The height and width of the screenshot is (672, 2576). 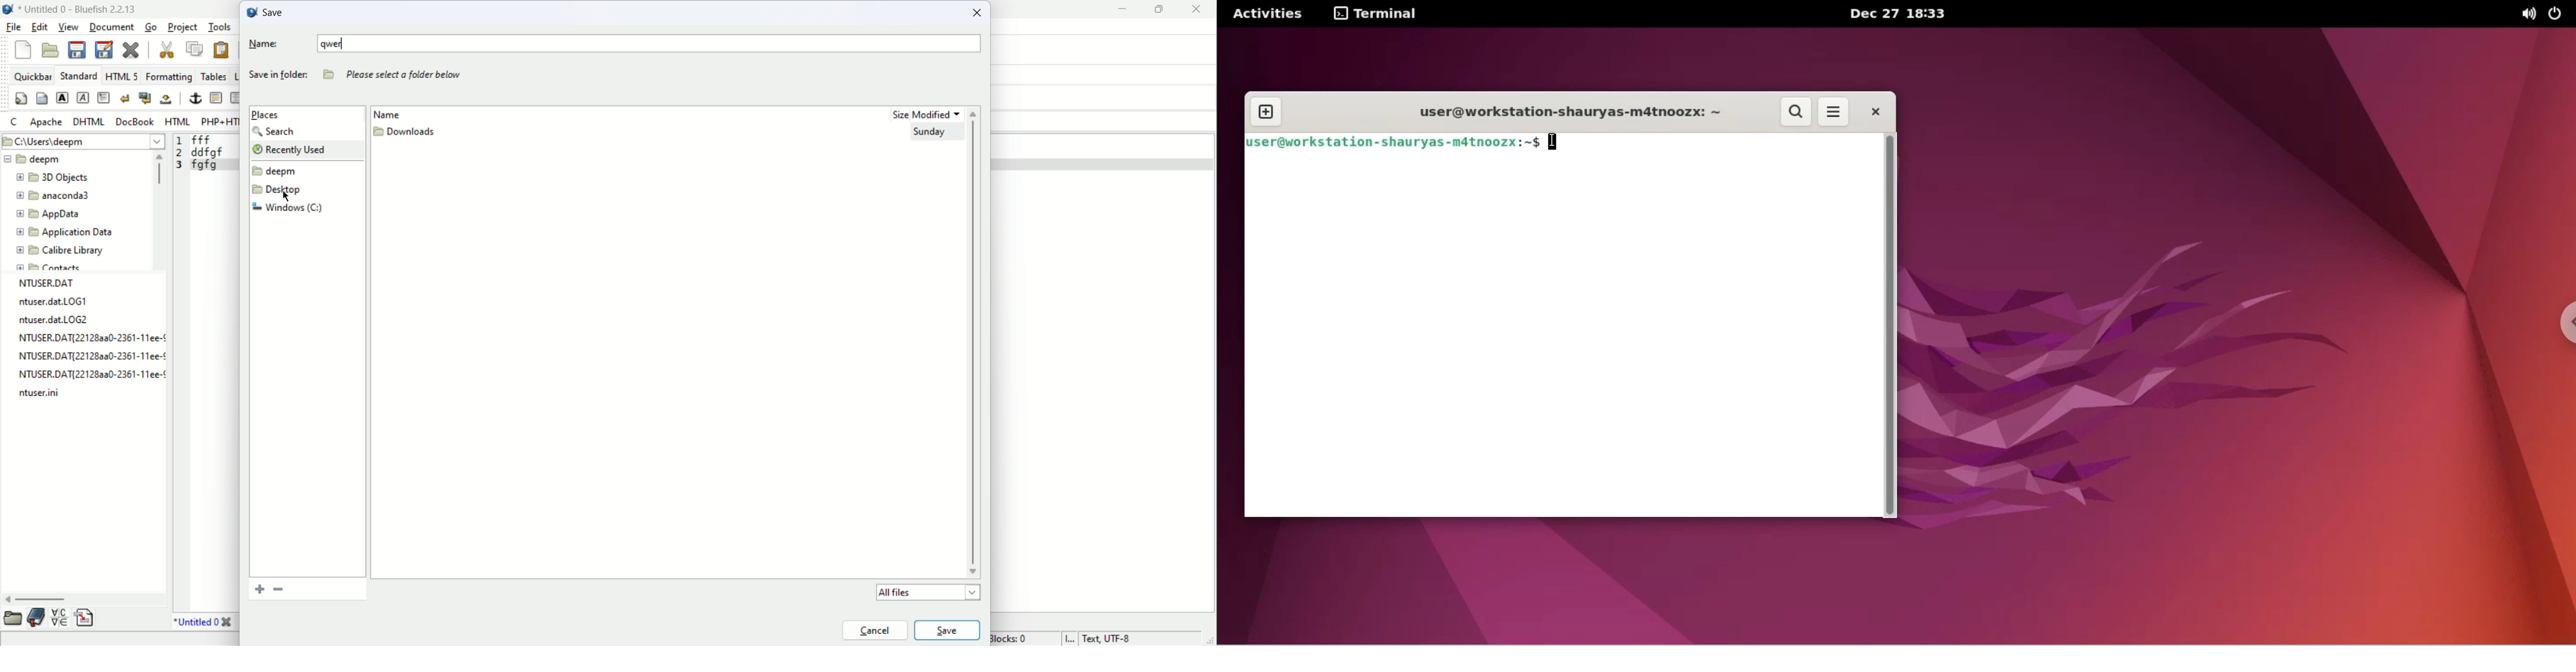 What do you see at coordinates (62, 98) in the screenshot?
I see `strong` at bounding box center [62, 98].